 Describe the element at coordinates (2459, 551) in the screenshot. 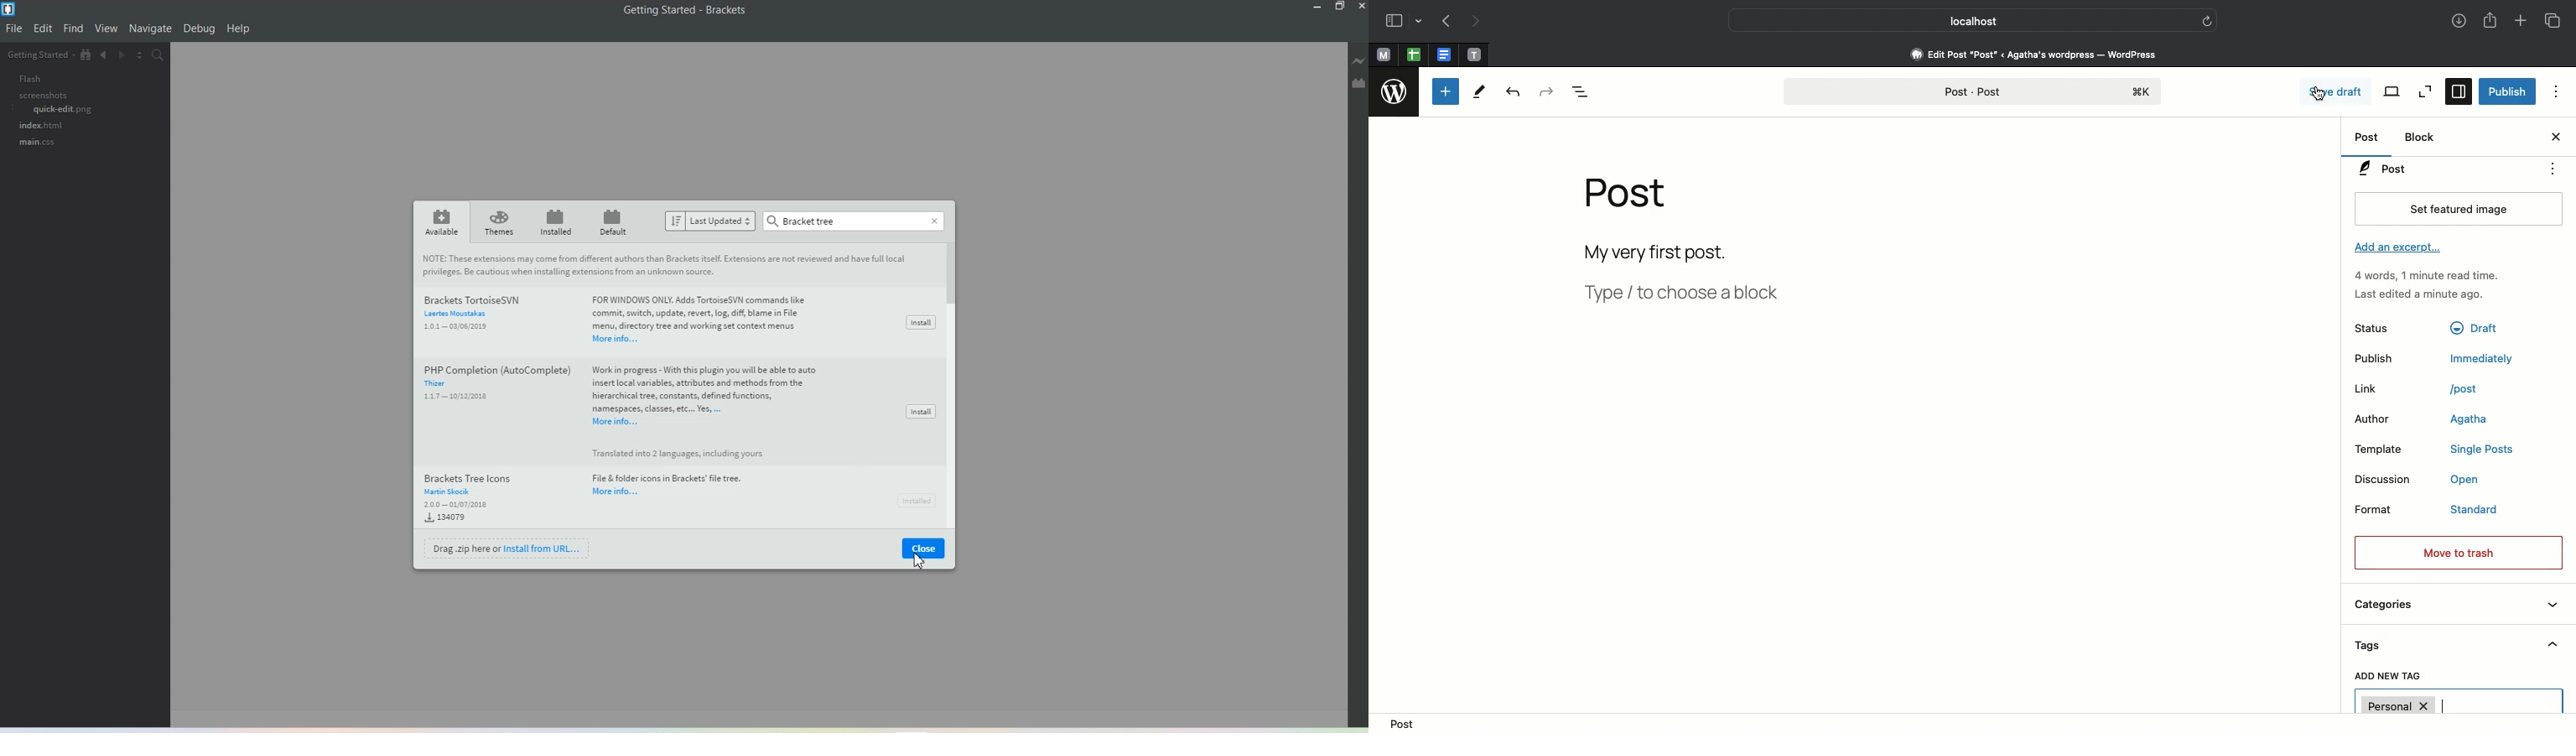

I see `Move to trash` at that location.